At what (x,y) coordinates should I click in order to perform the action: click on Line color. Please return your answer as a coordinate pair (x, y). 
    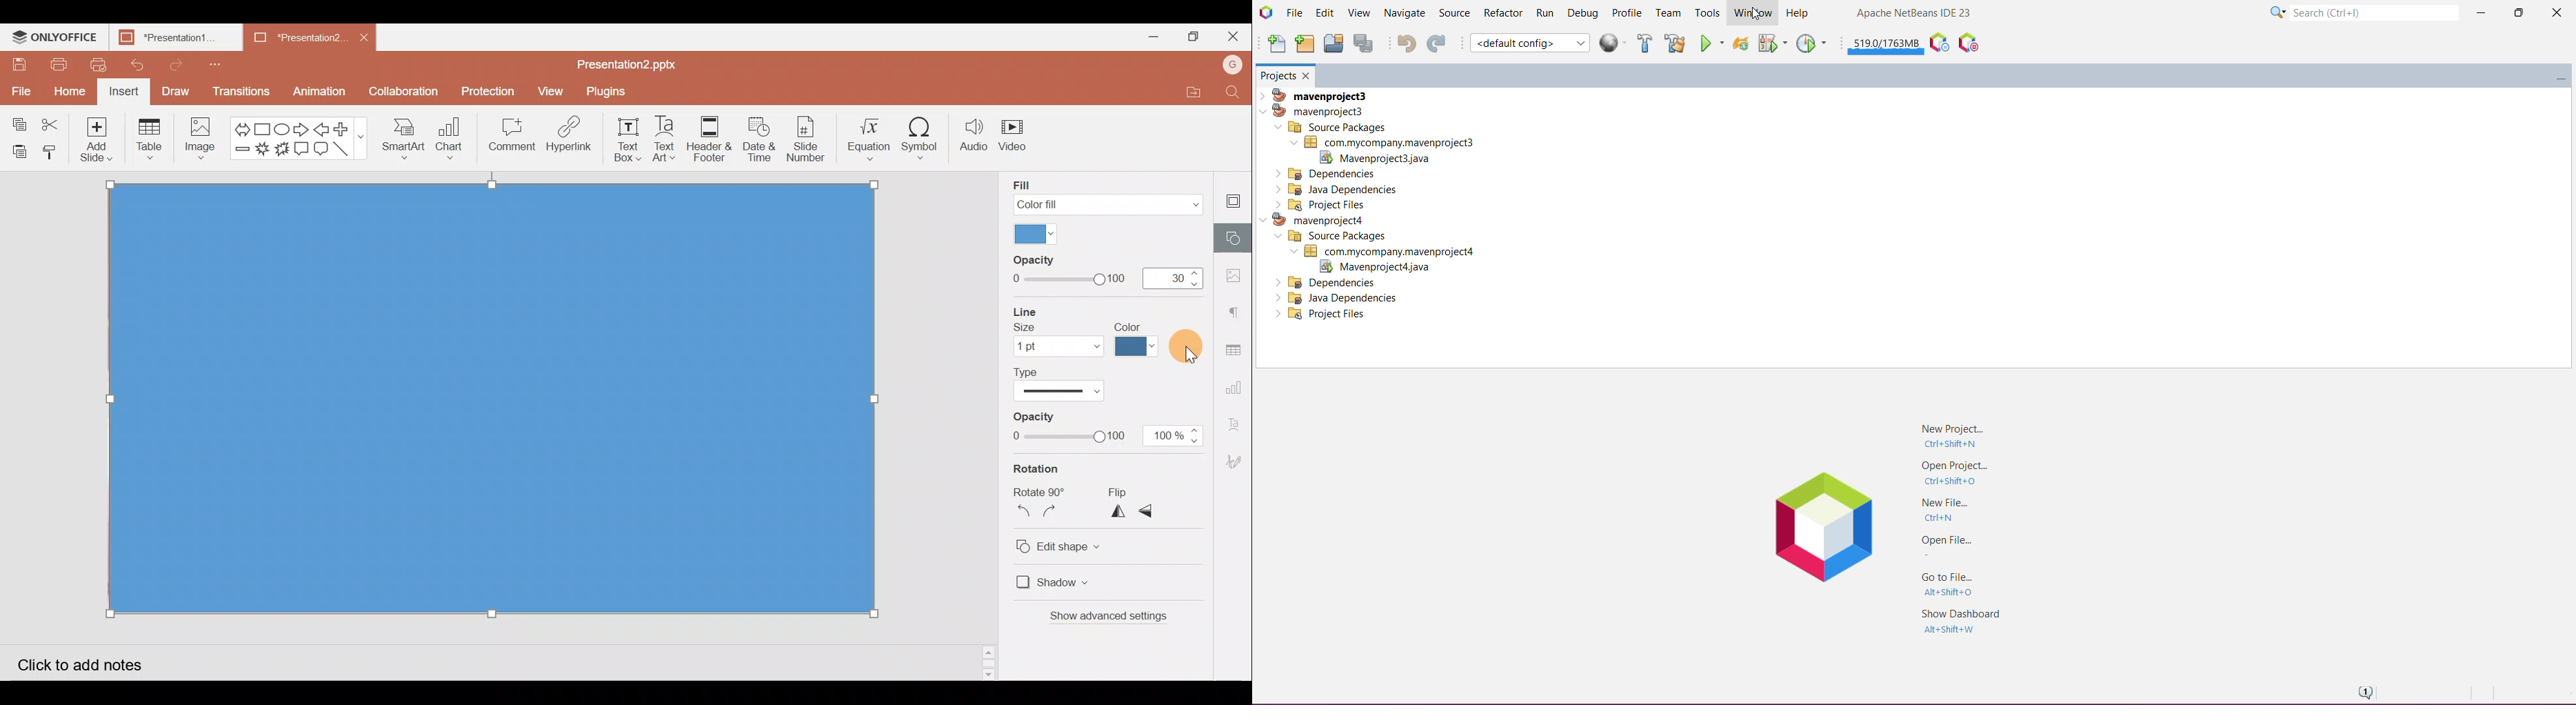
    Looking at the image, I should click on (1140, 338).